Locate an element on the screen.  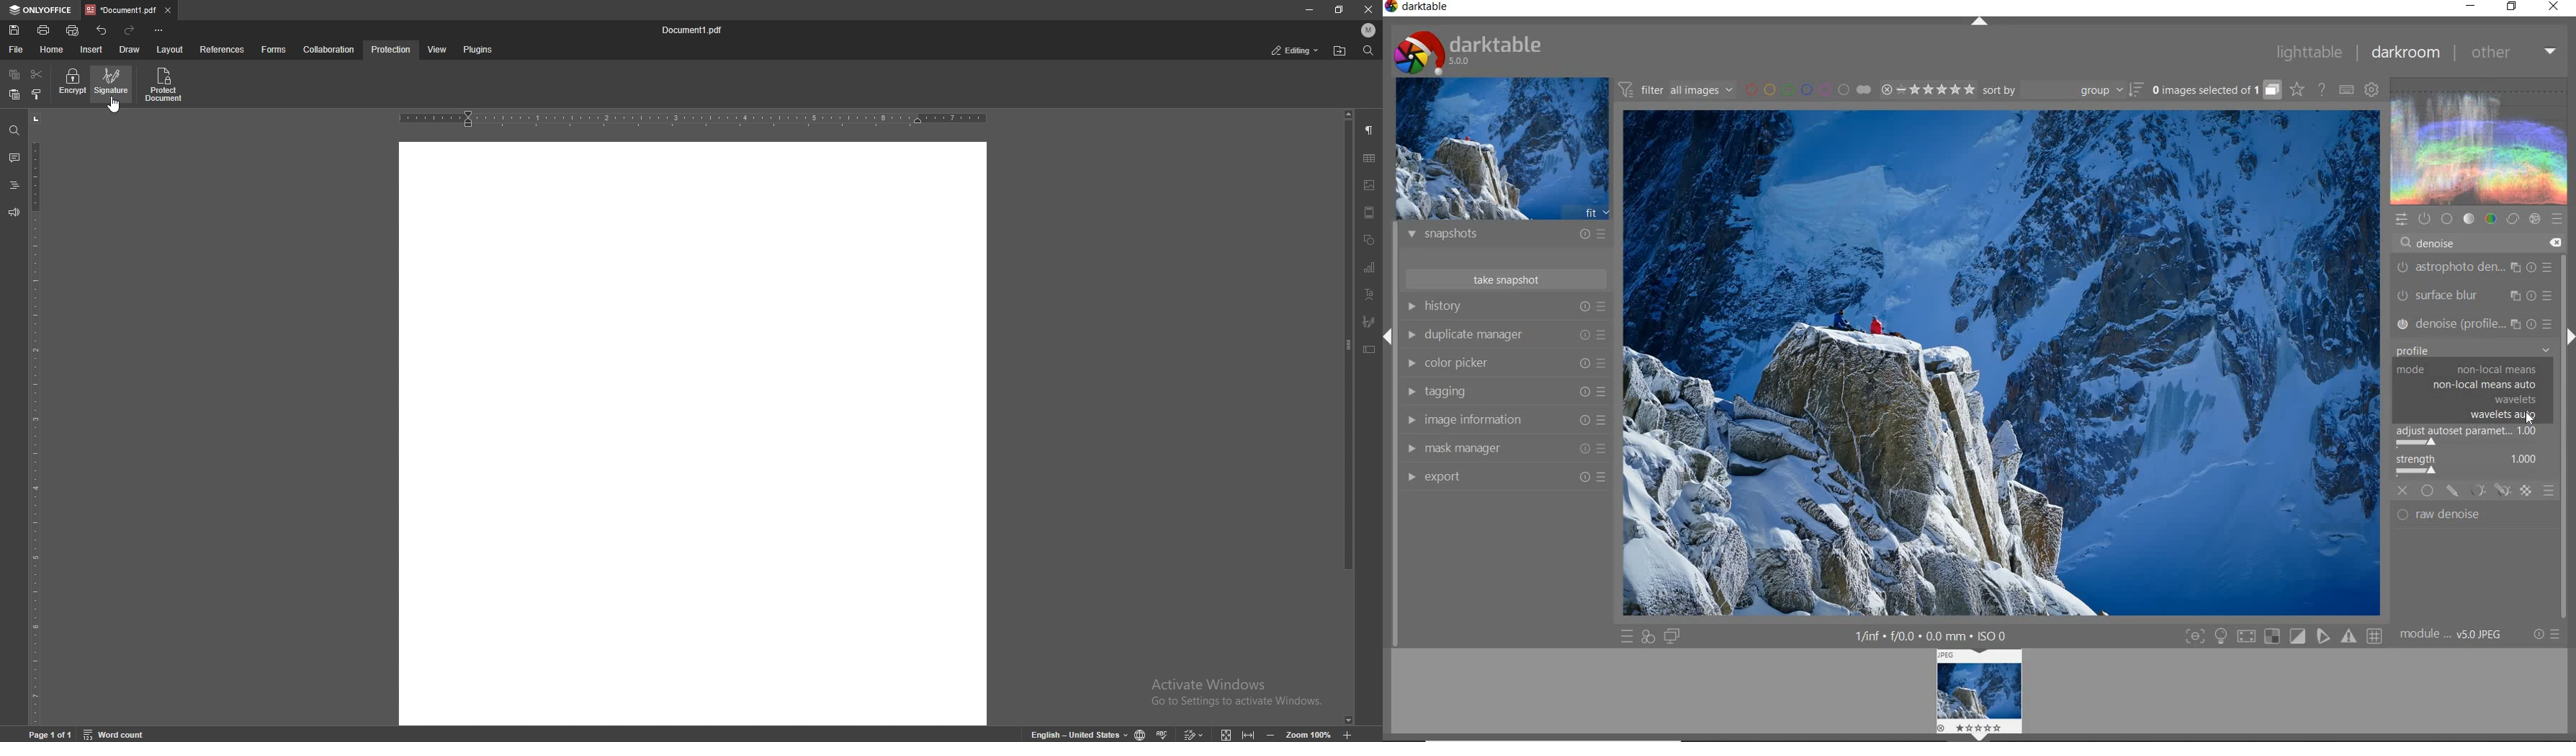
onlyoffice is located at coordinates (42, 10).